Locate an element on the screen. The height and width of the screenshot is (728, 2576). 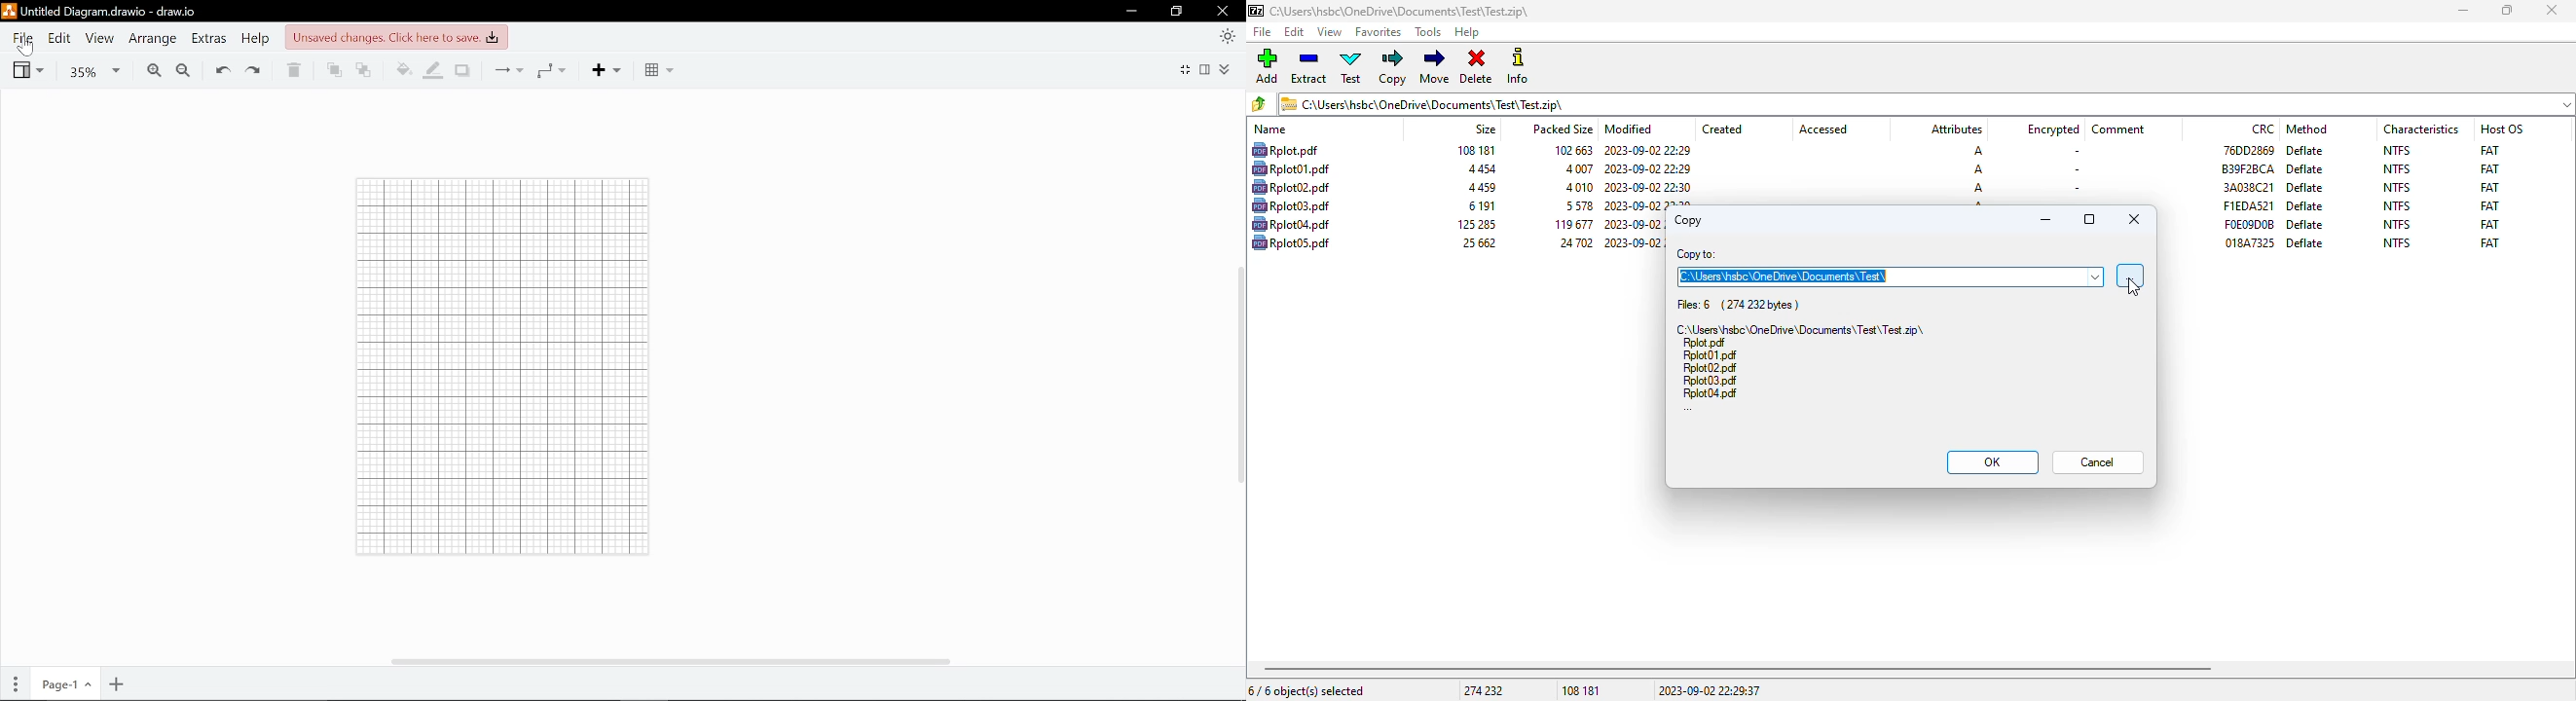
close is located at coordinates (2551, 10).